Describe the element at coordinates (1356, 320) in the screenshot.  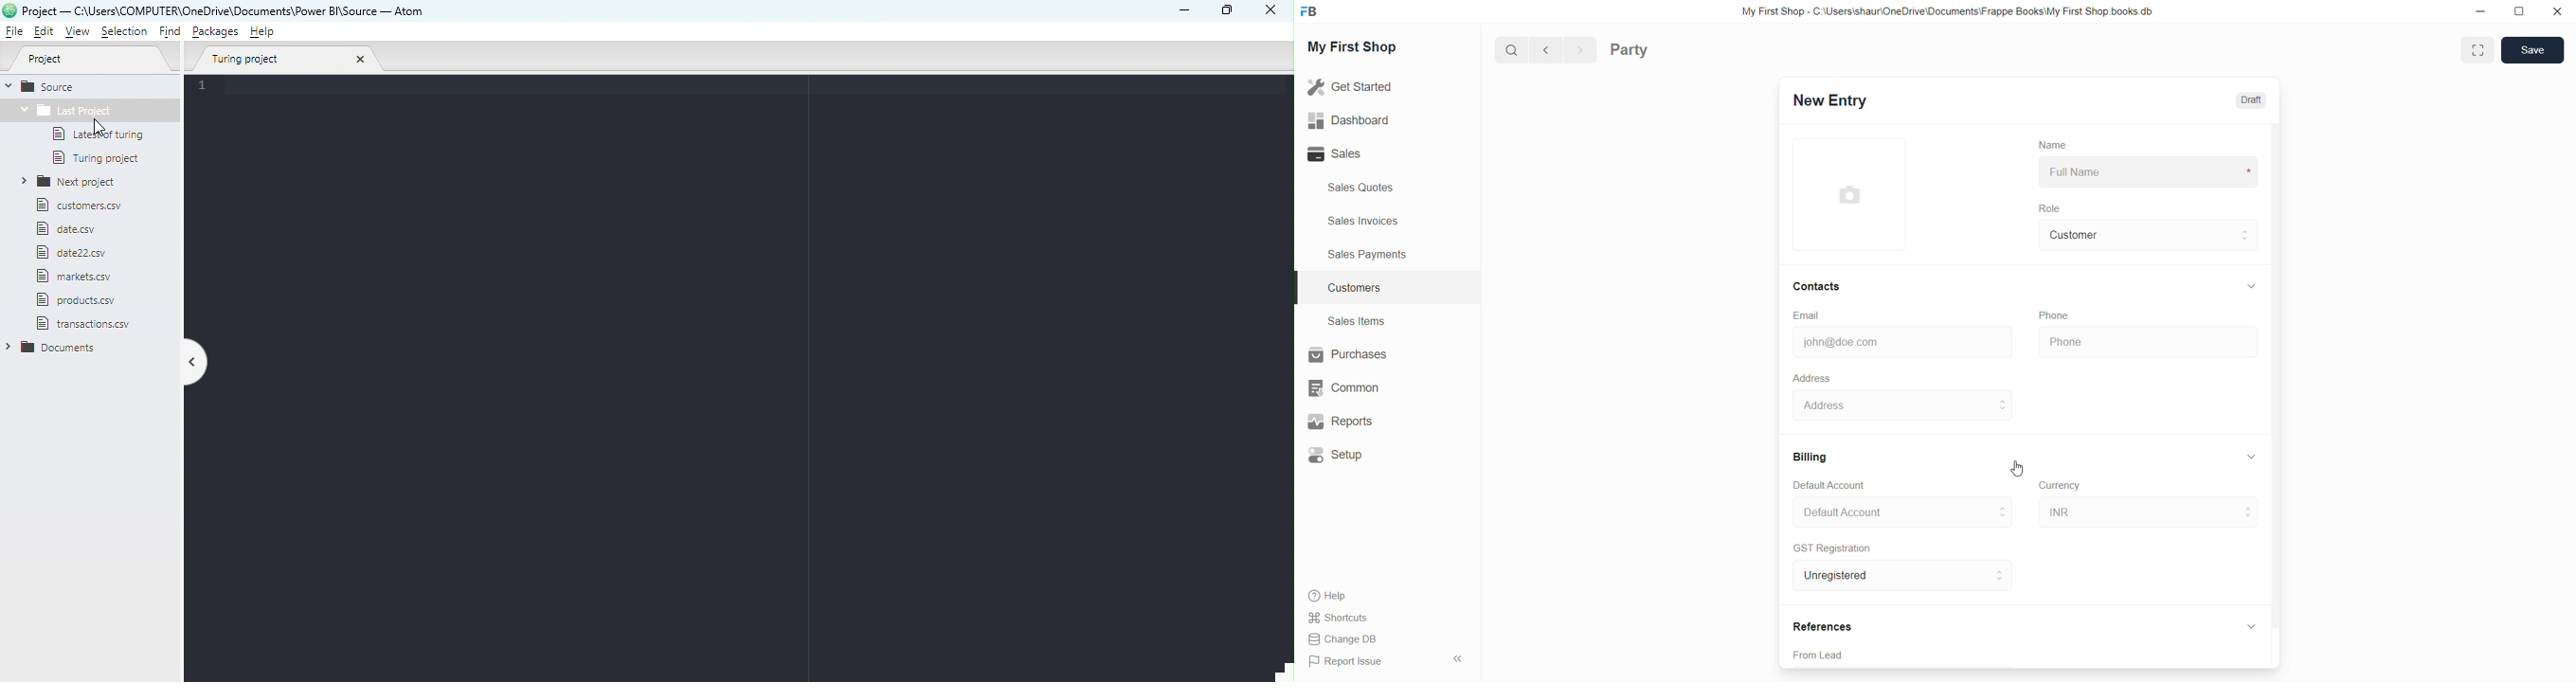
I see `sales items` at that location.